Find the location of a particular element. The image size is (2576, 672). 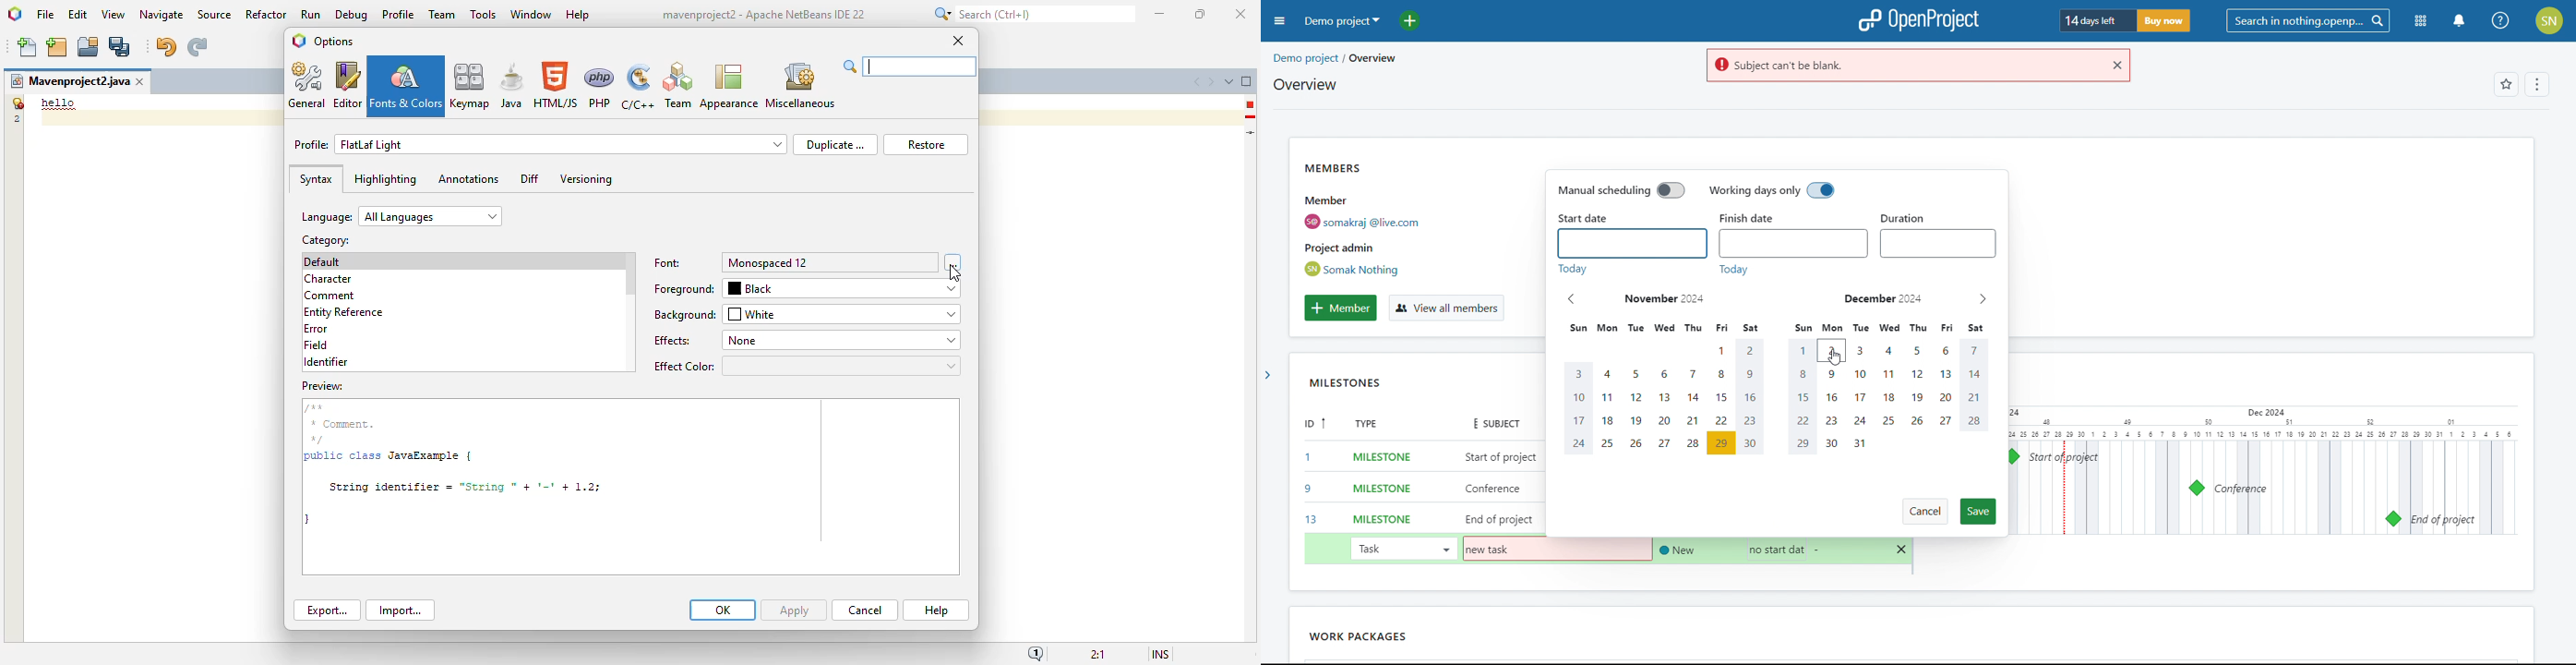

next month is located at coordinates (1982, 300).